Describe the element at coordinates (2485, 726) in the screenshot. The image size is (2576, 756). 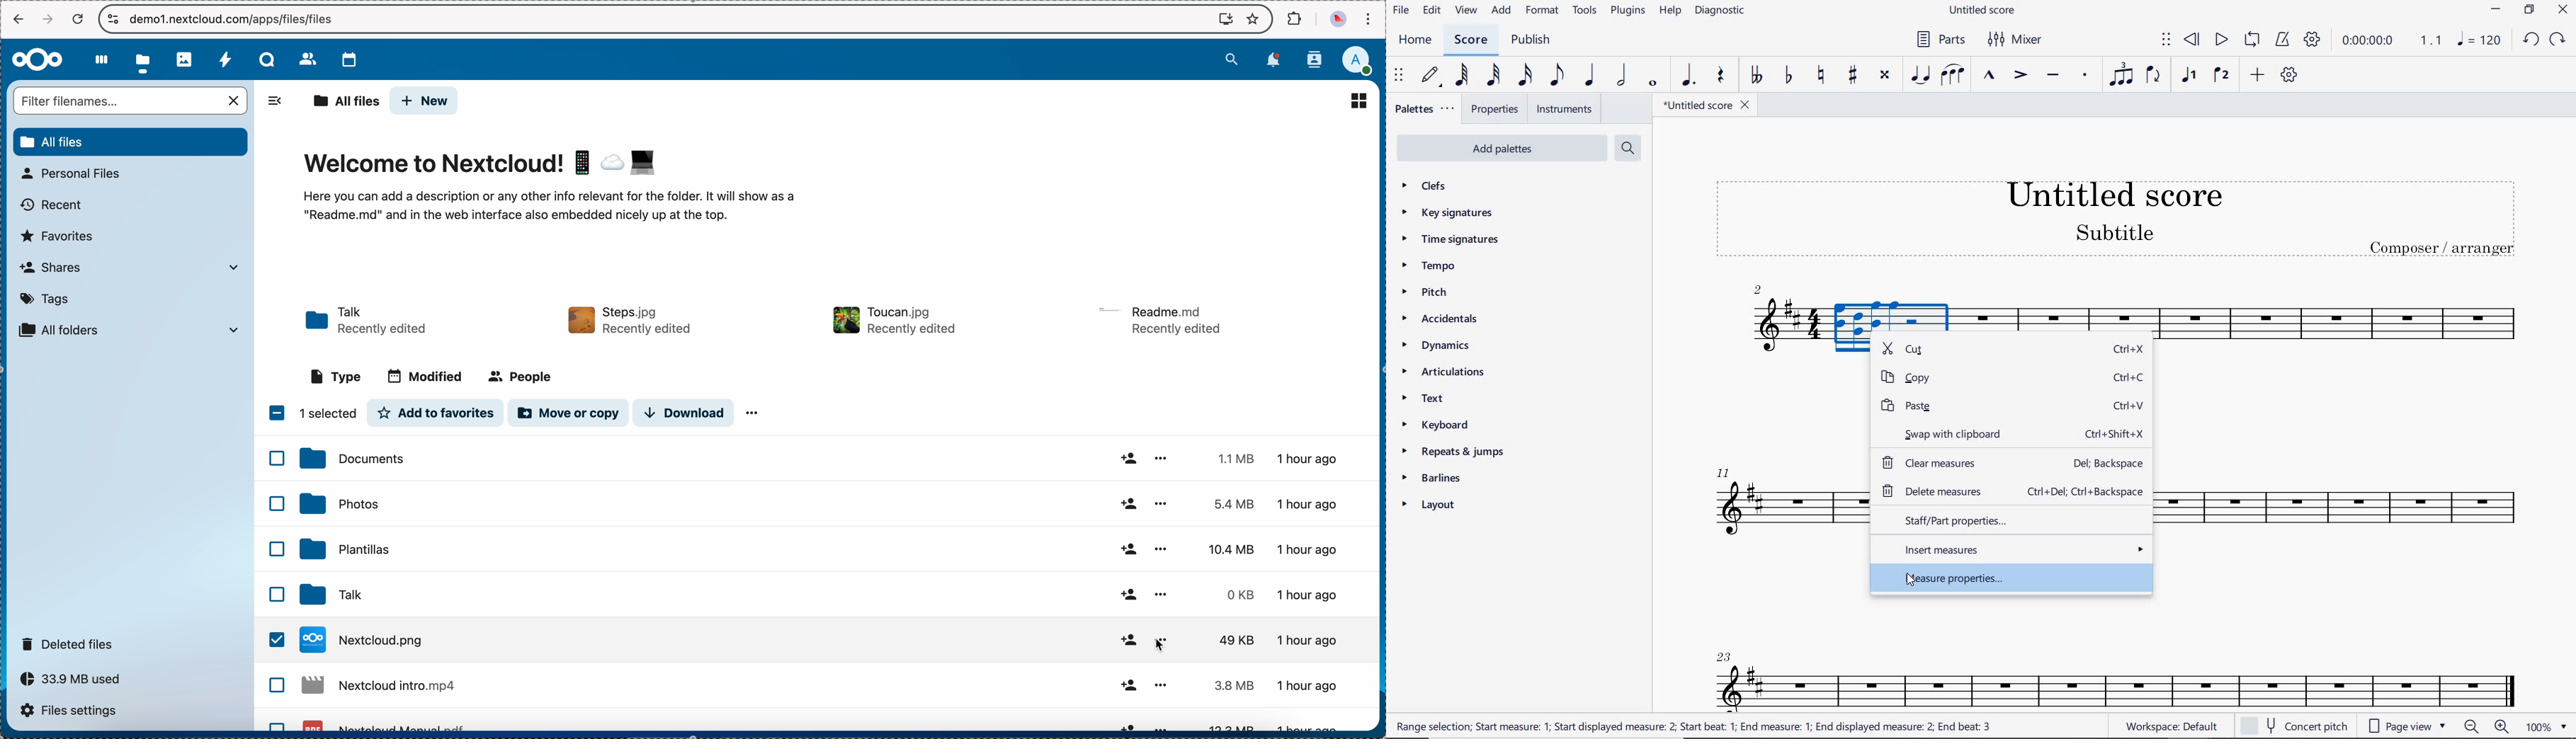
I see `zoom in or zoom out` at that location.